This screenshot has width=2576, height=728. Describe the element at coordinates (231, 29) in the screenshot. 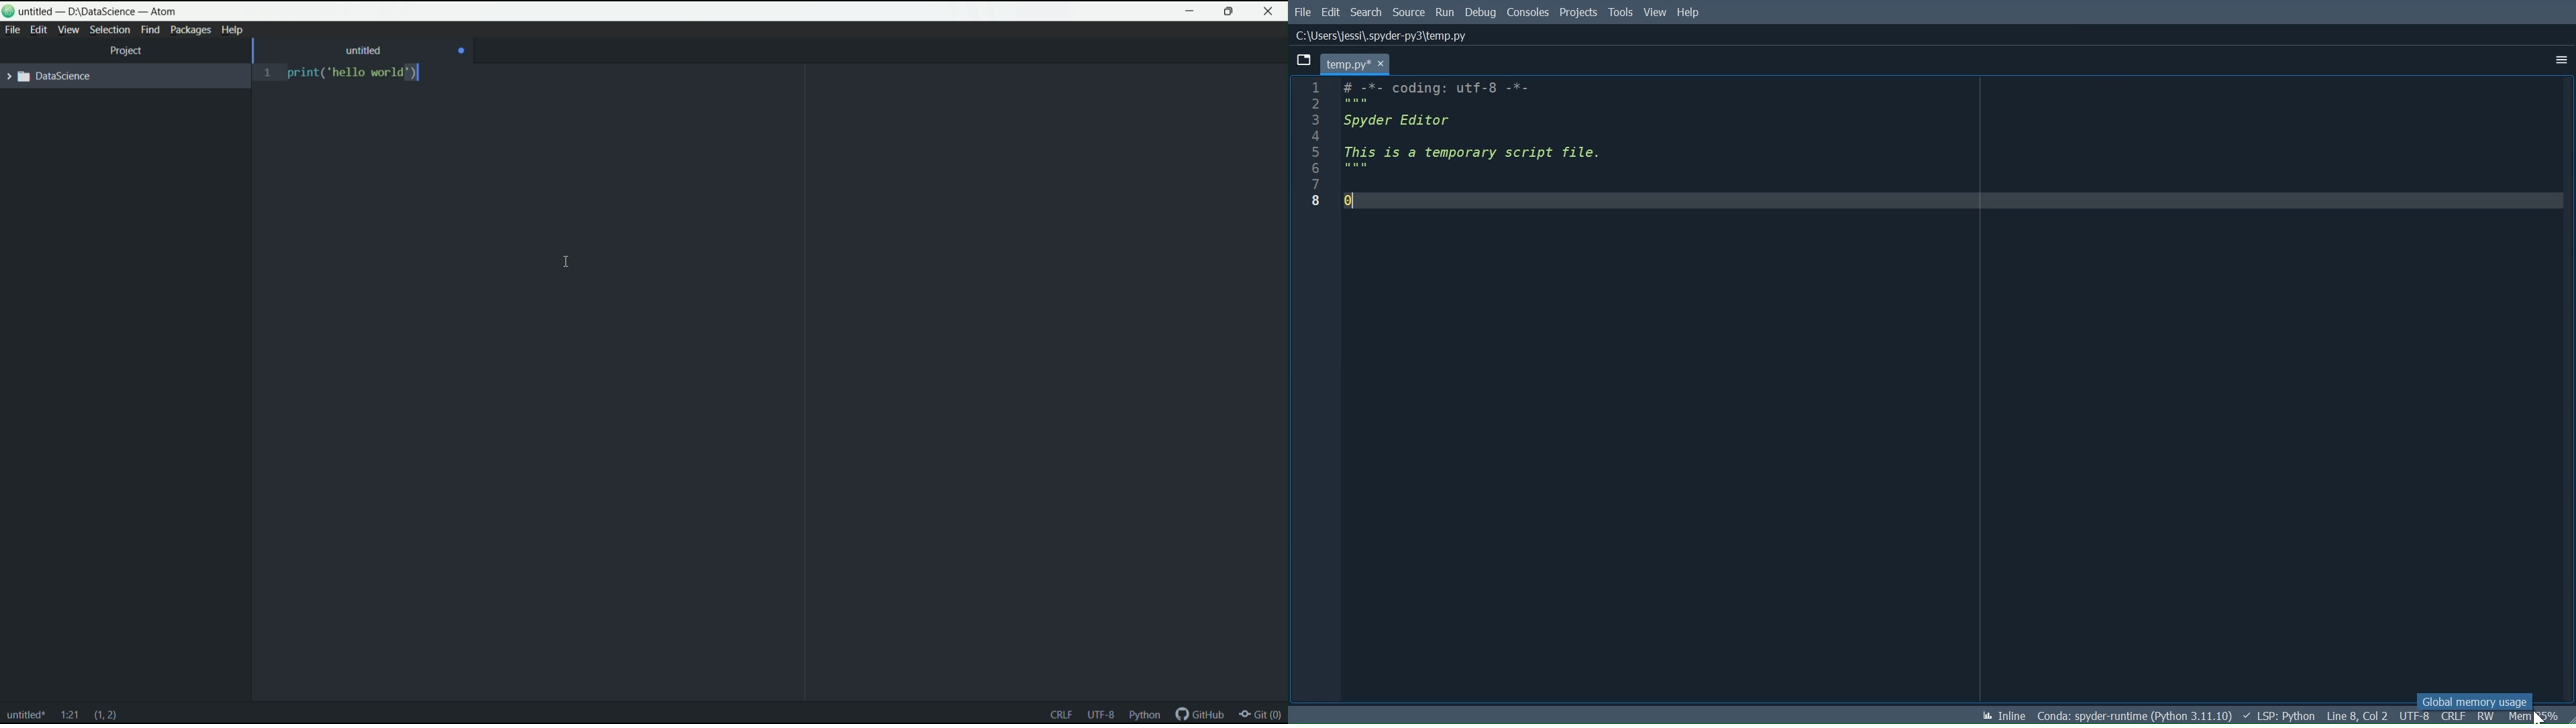

I see `help menu` at that location.